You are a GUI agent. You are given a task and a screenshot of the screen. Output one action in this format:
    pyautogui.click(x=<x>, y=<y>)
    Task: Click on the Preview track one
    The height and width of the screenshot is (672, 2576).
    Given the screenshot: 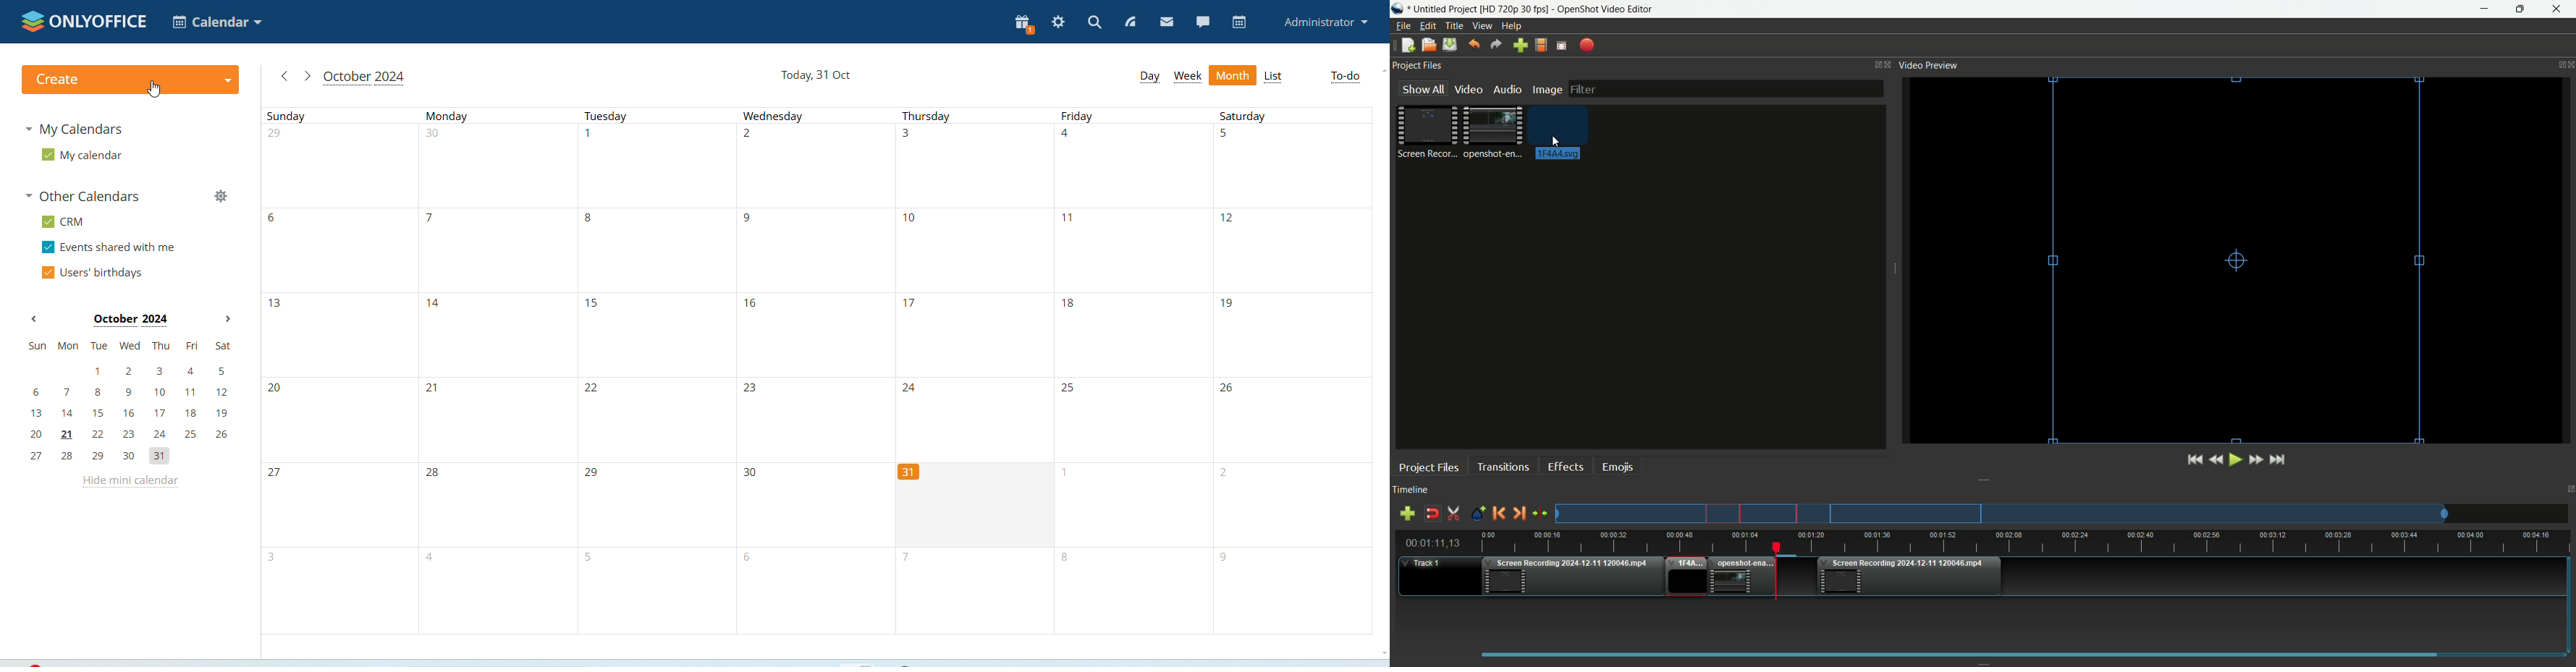 What is the action you would take?
    pyautogui.click(x=2066, y=514)
    